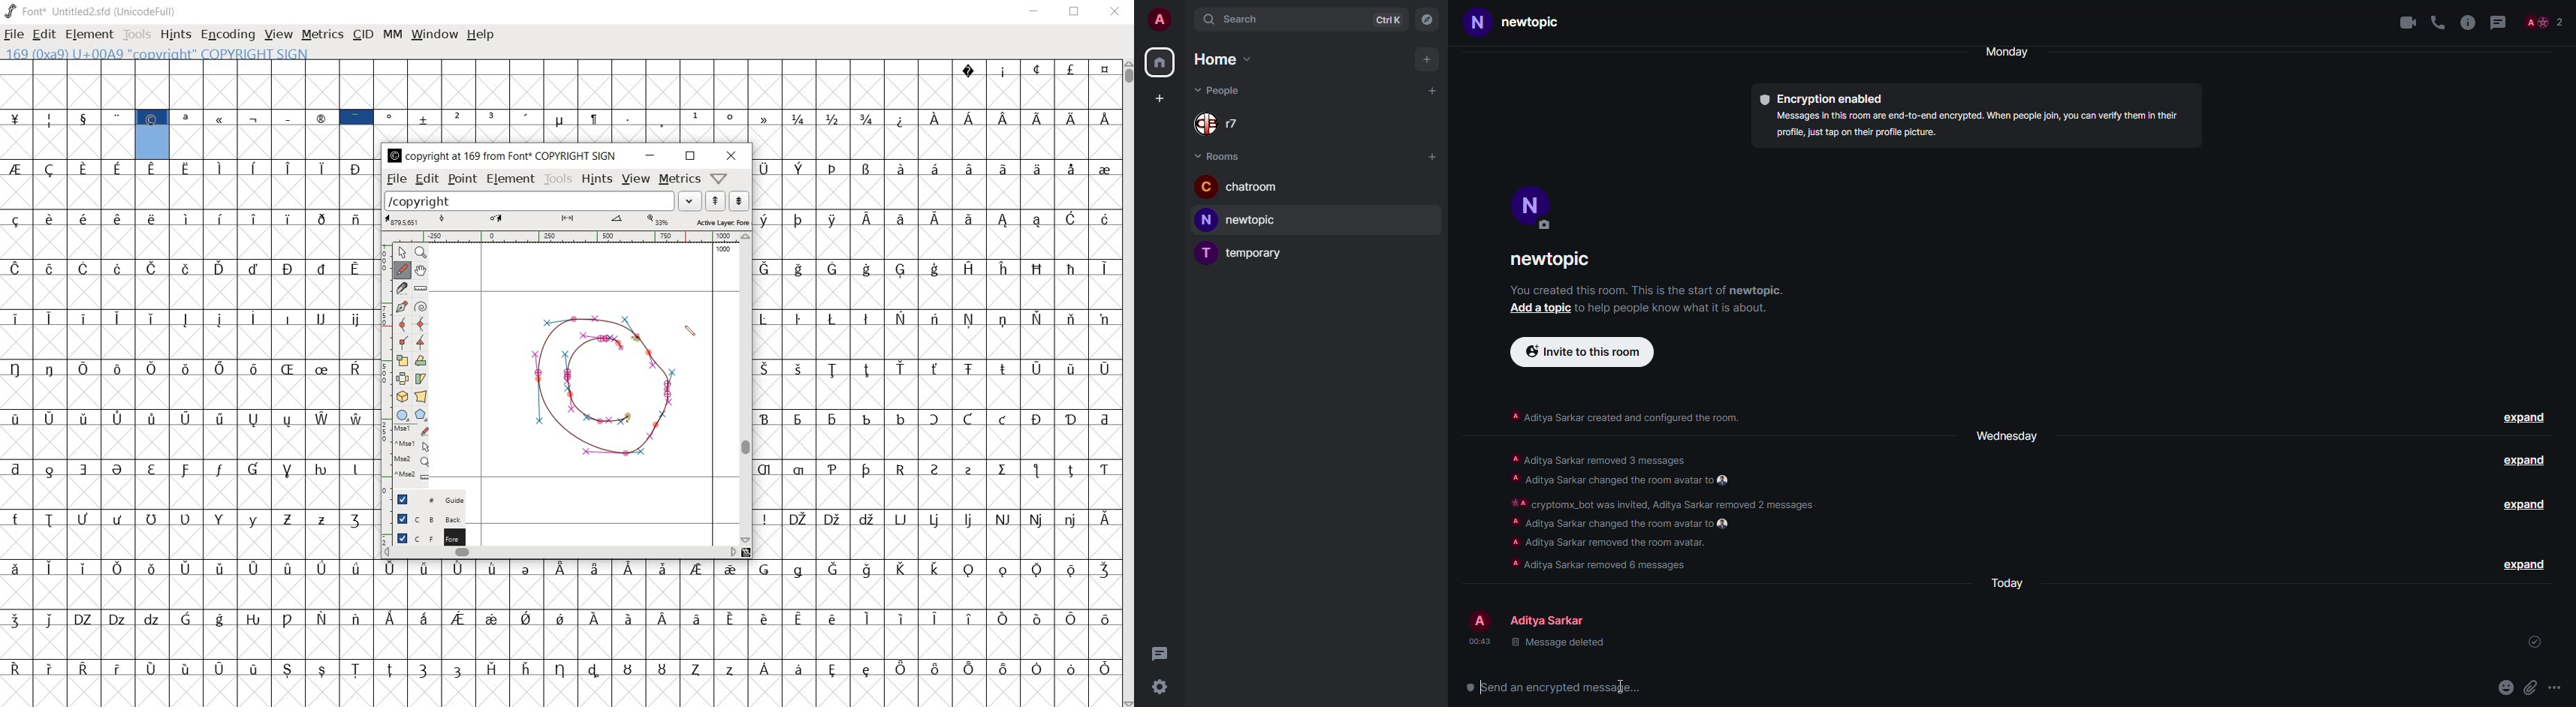  What do you see at coordinates (1224, 123) in the screenshot?
I see `people` at bounding box center [1224, 123].